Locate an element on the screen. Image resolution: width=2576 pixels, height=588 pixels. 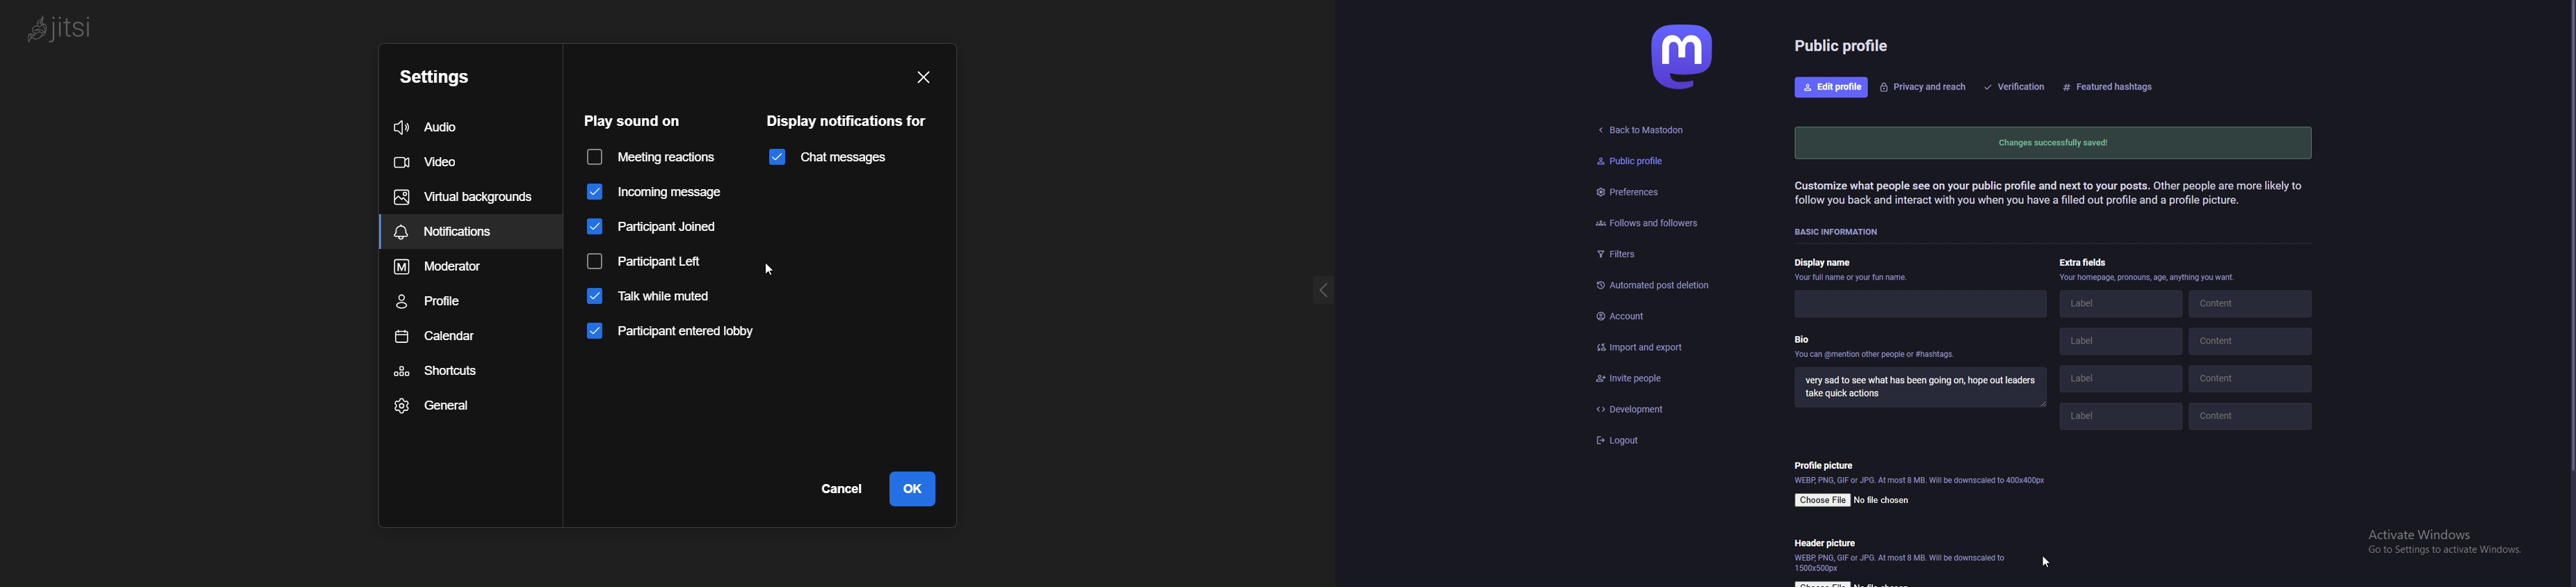
mastodon is located at coordinates (1685, 56).